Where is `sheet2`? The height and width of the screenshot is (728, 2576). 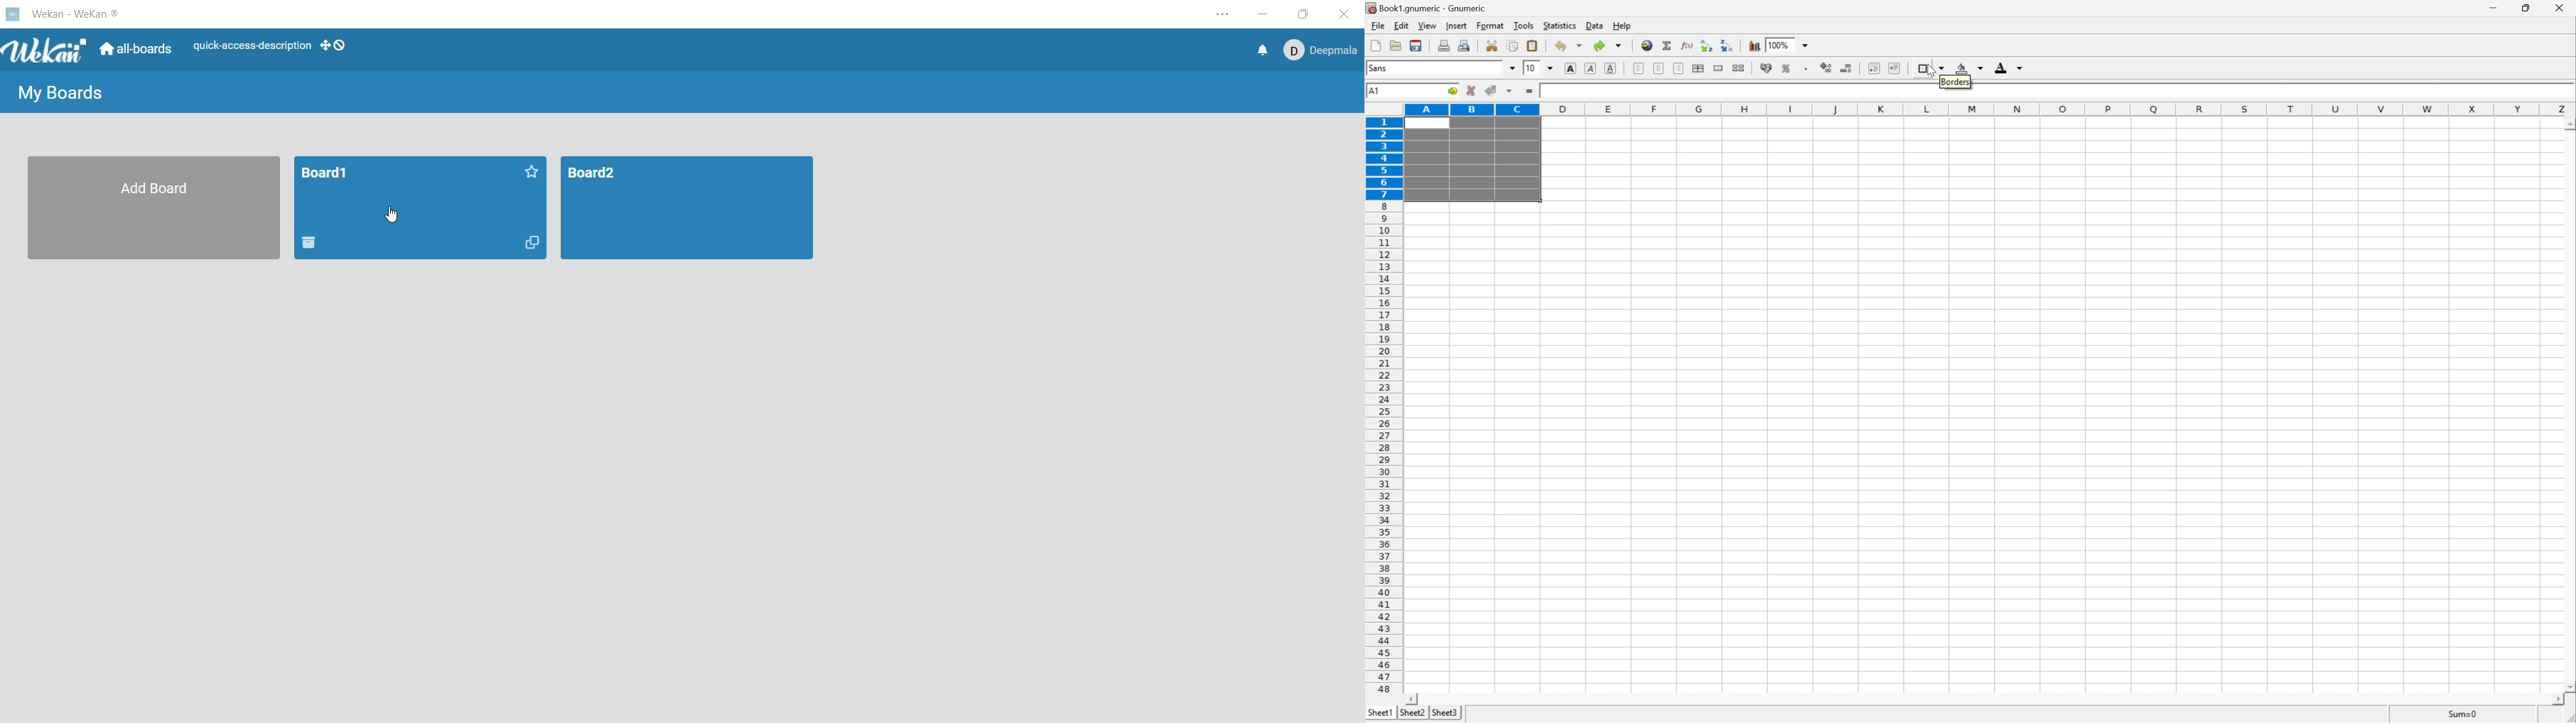 sheet2 is located at coordinates (1411, 715).